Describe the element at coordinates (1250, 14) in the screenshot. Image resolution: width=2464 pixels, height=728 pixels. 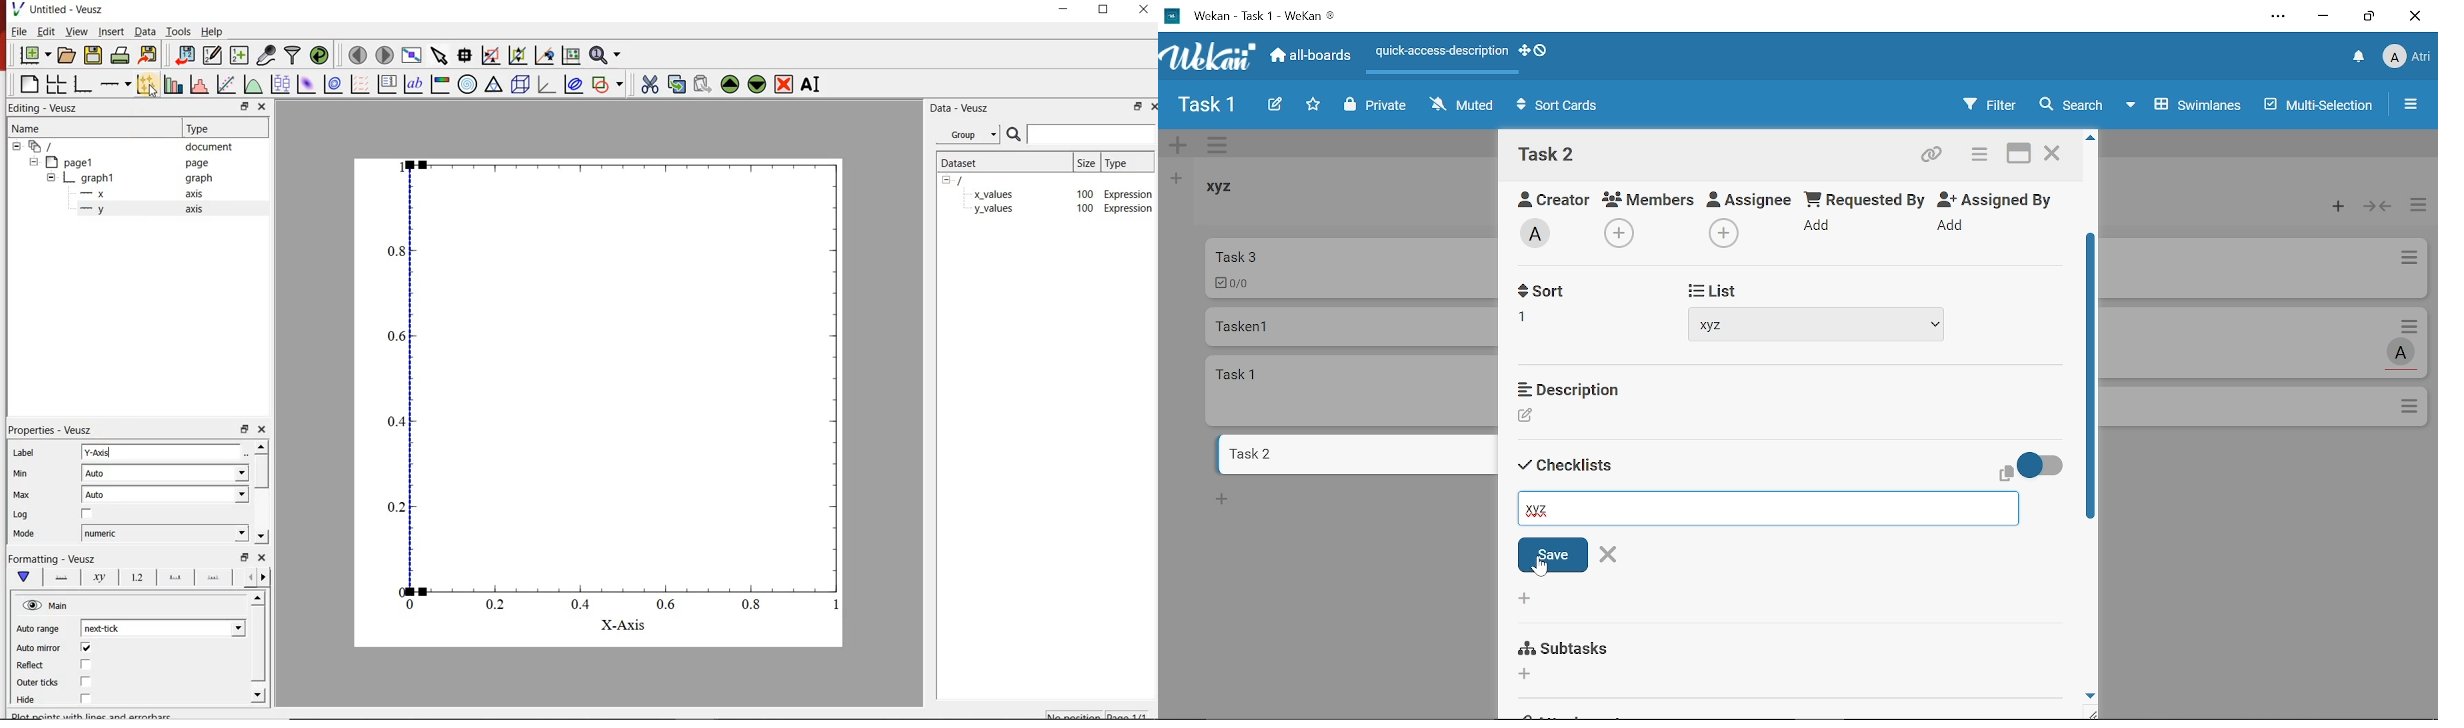
I see `Current window` at that location.